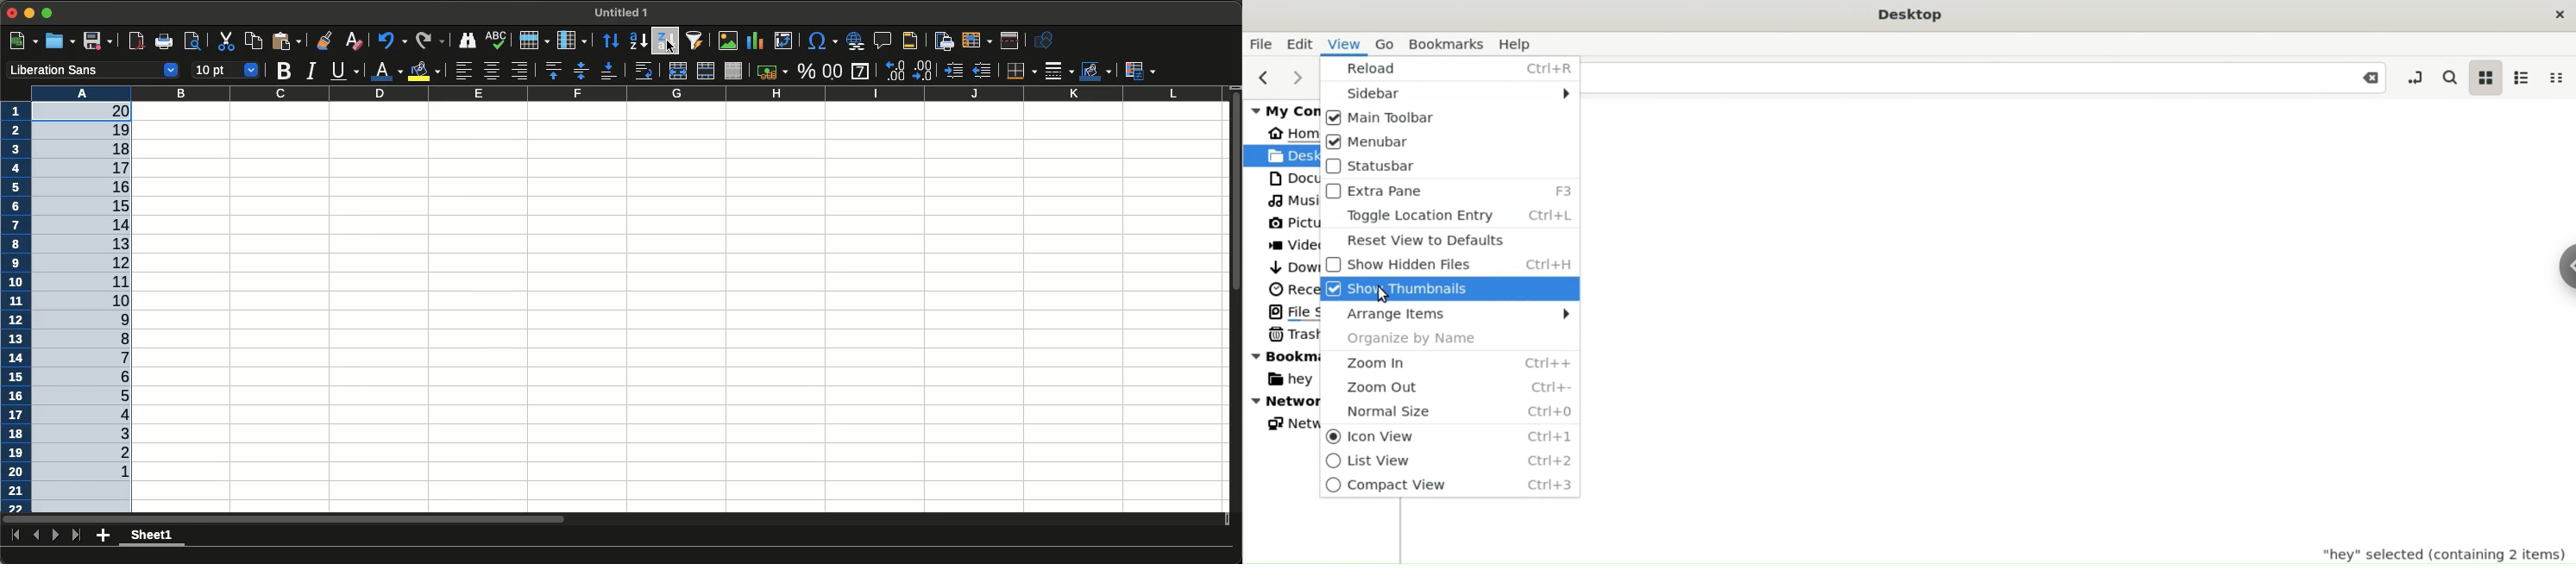 This screenshot has width=2576, height=588. I want to click on Delete decimal place, so click(895, 70).